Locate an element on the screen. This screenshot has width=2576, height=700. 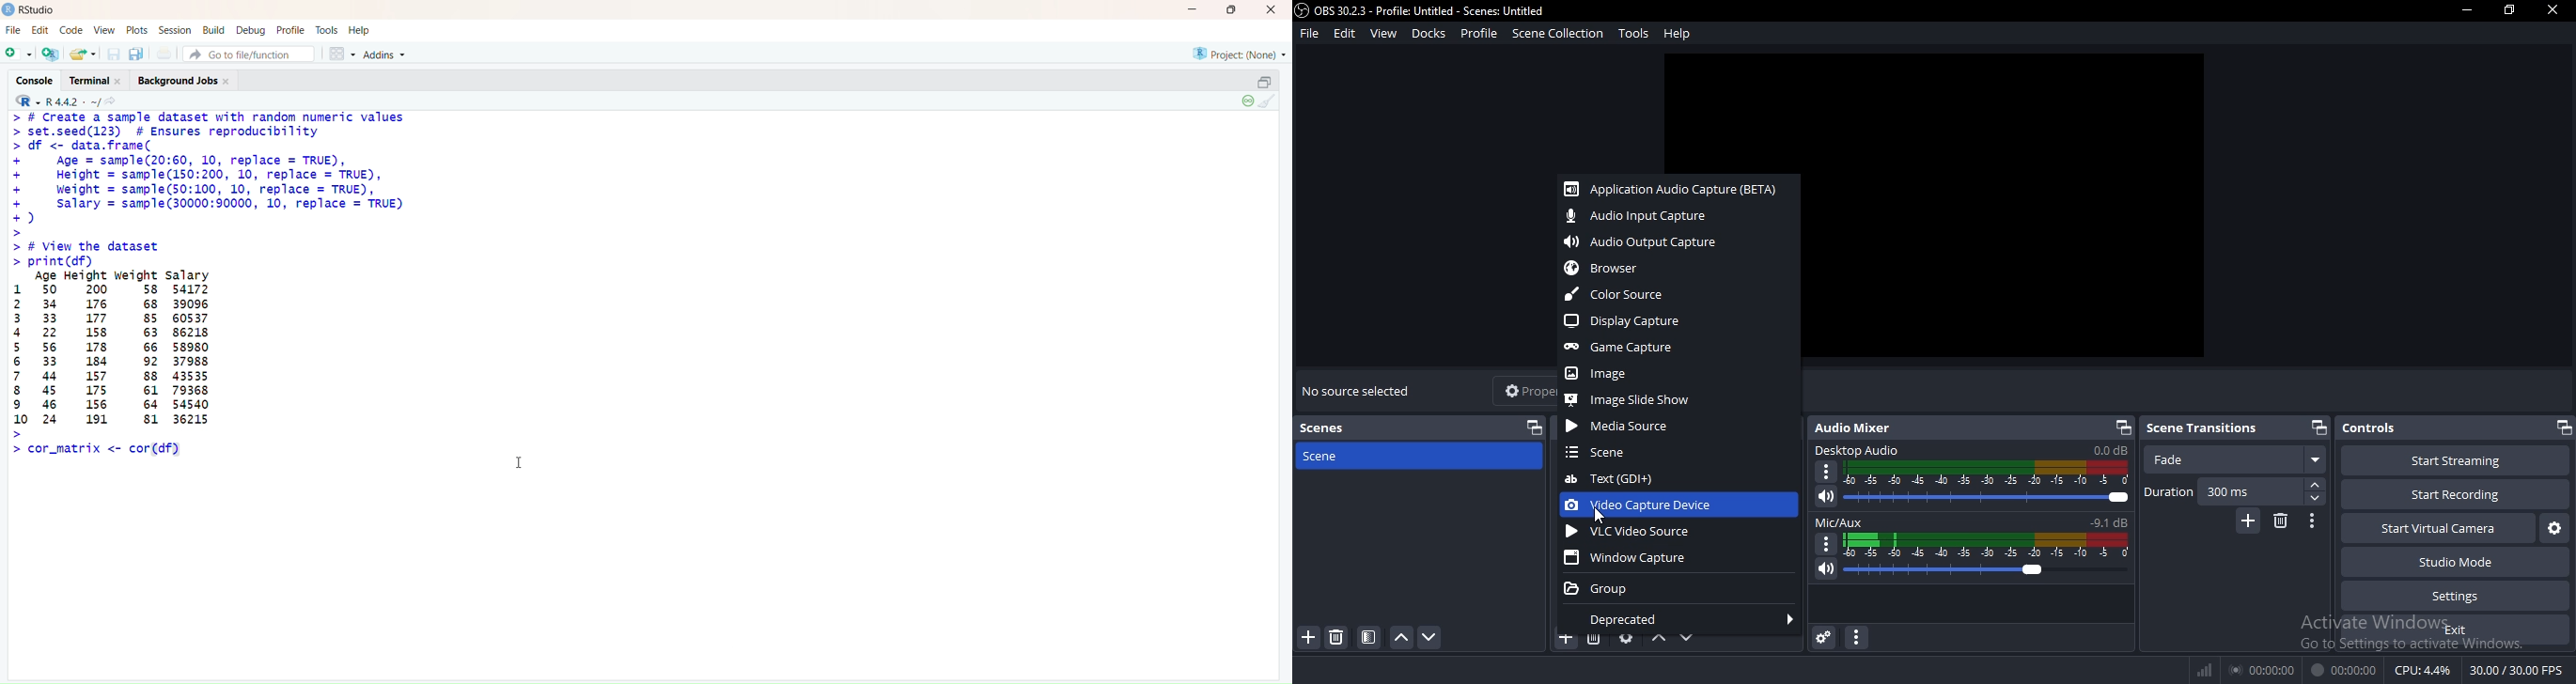
Addons is located at coordinates (387, 55).